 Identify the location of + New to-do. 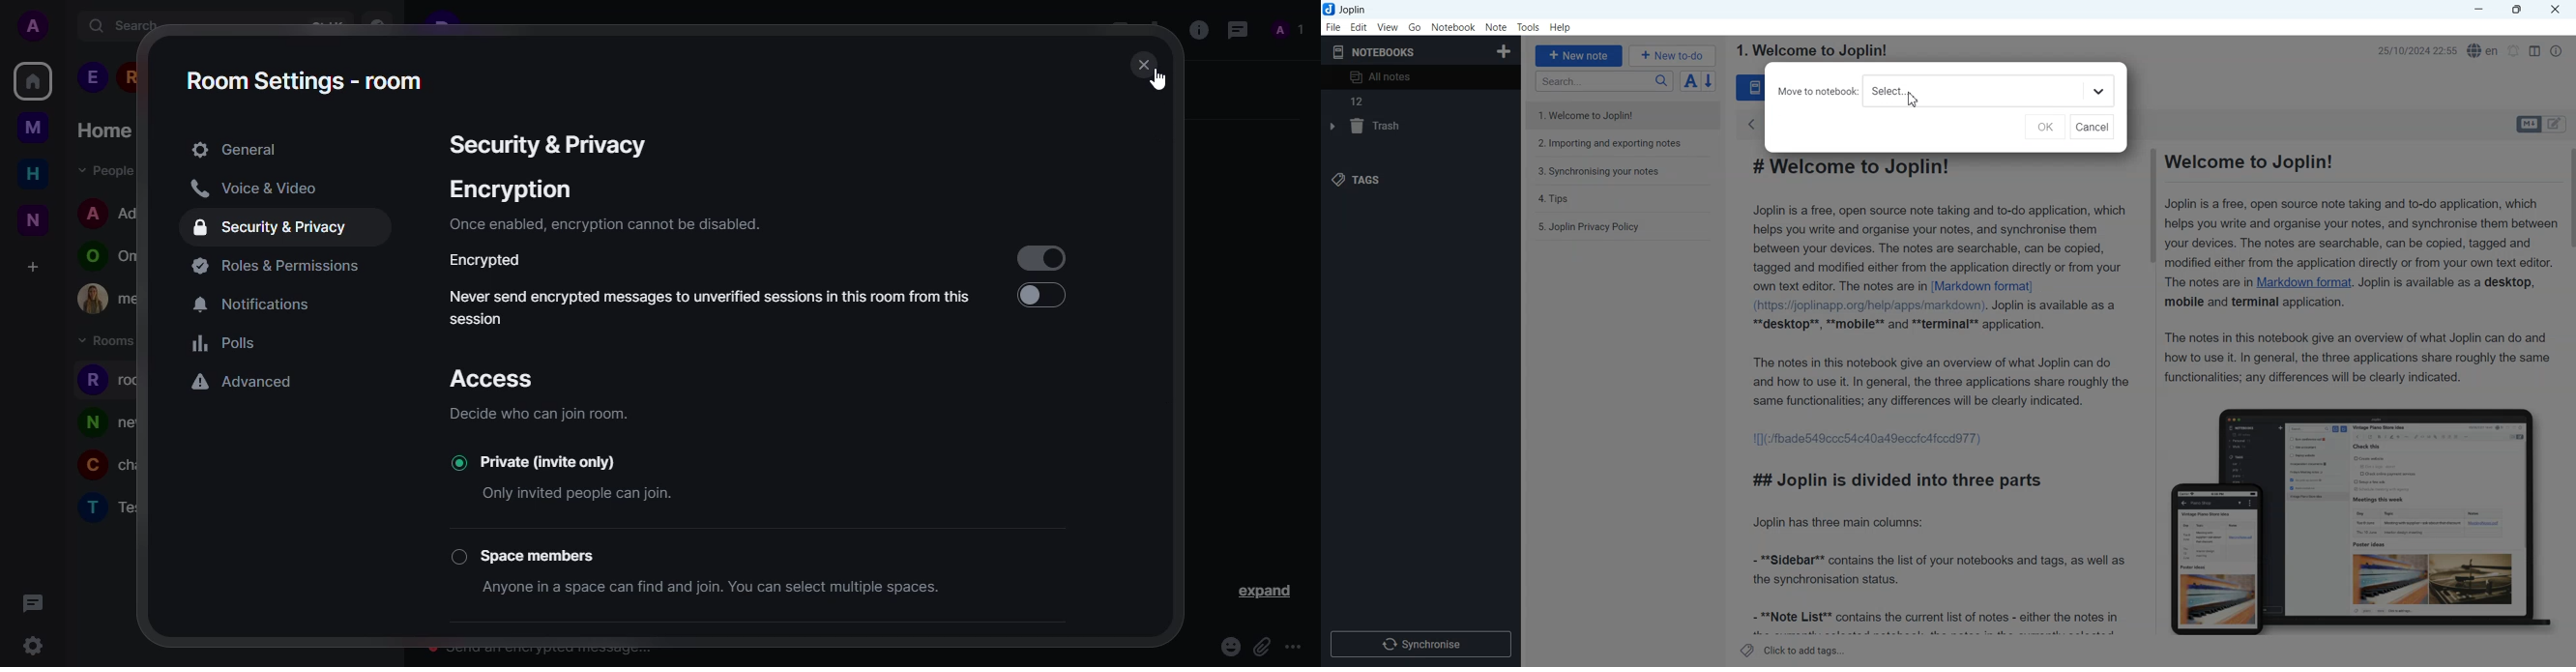
(1674, 55).